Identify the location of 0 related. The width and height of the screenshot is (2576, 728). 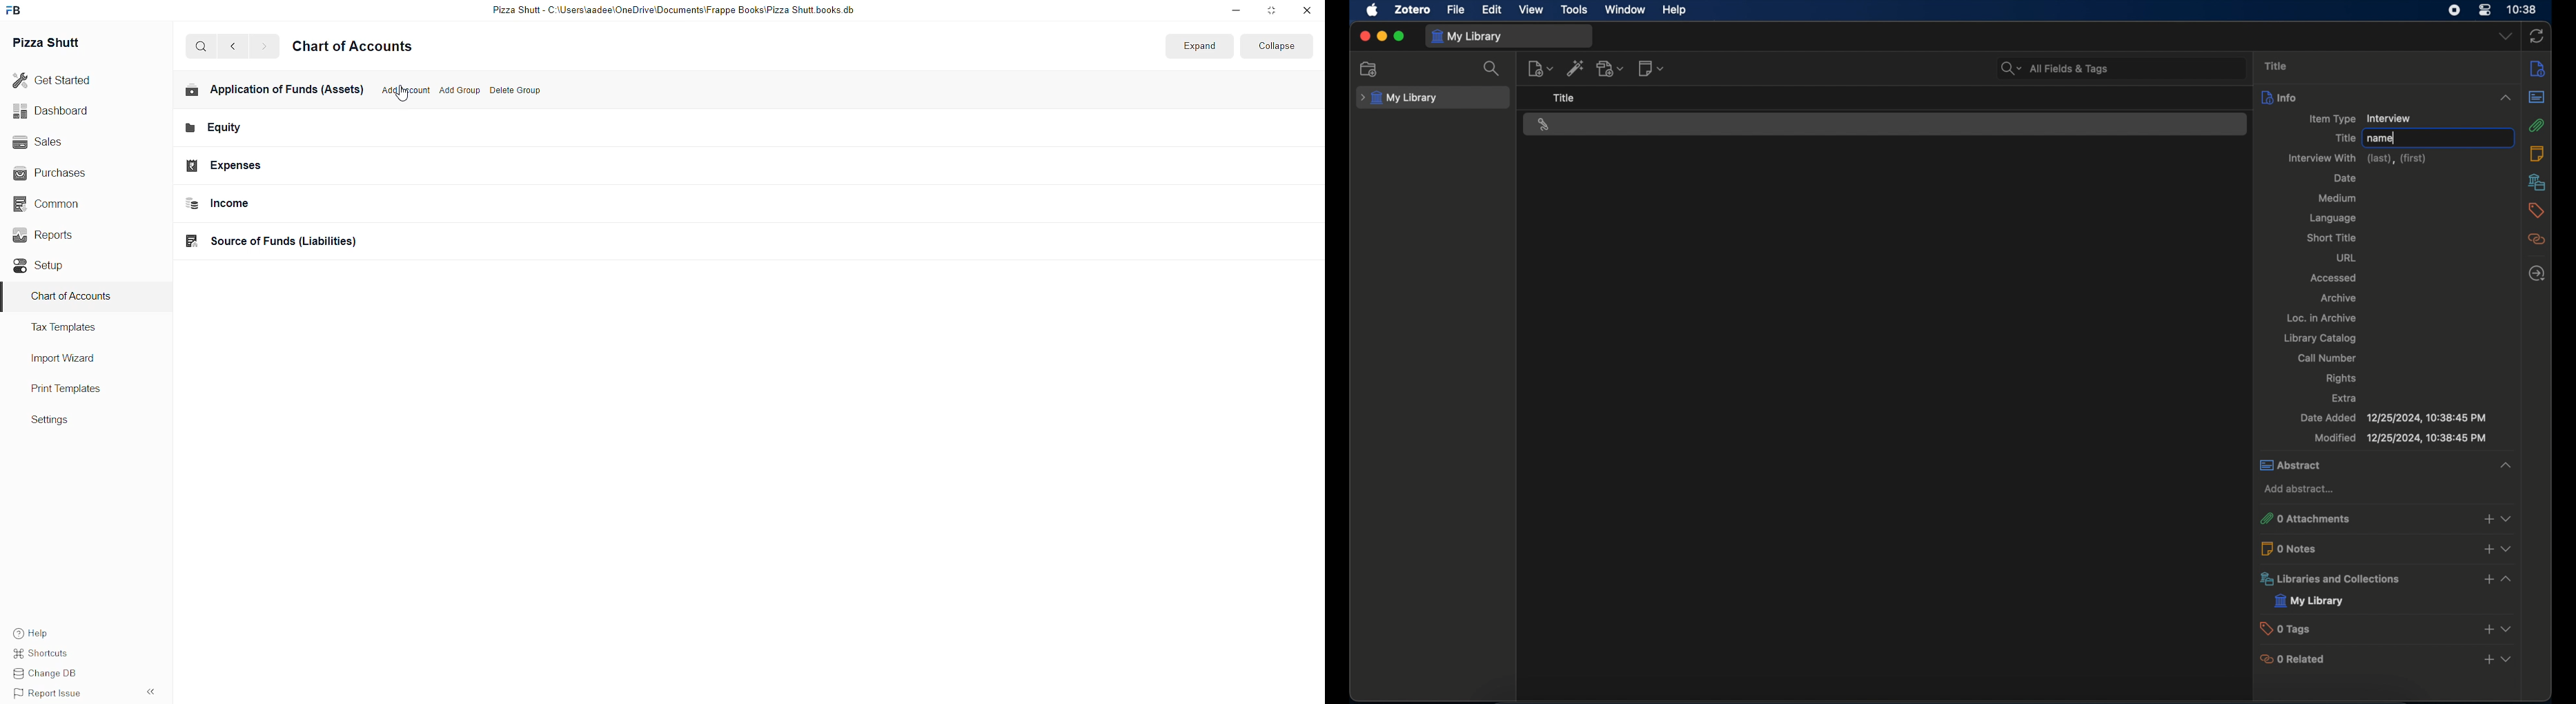
(2297, 658).